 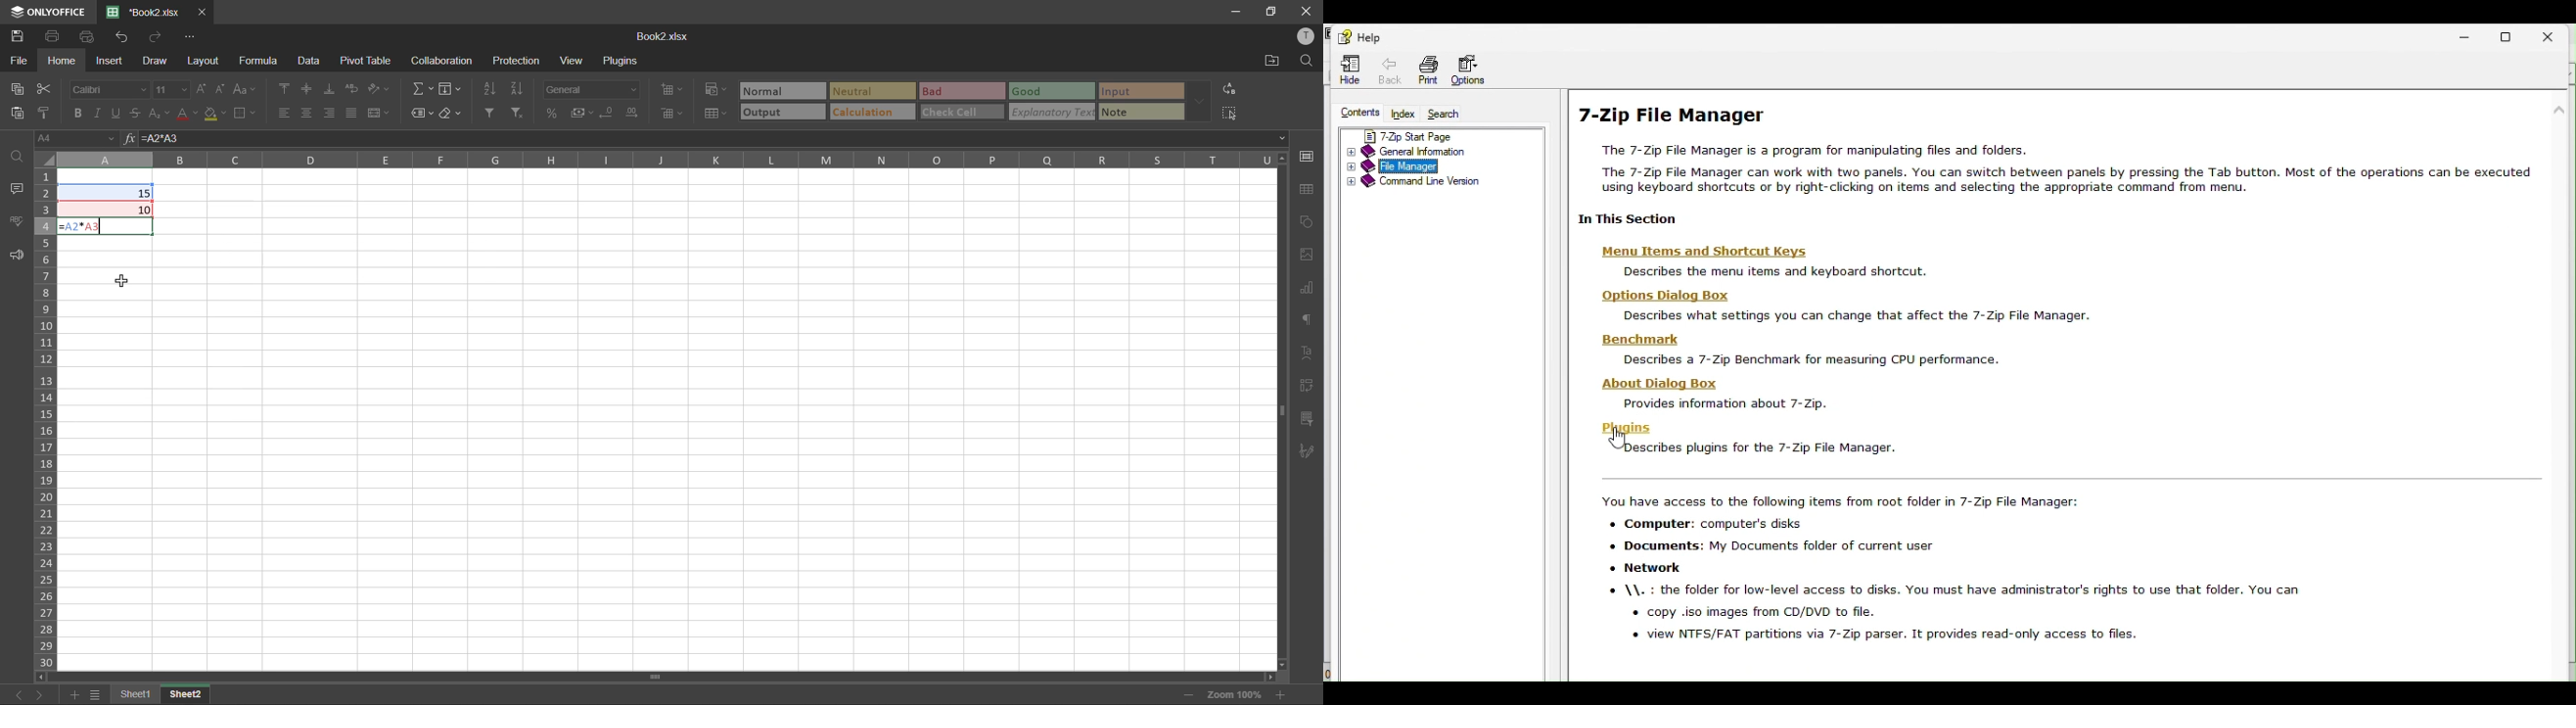 What do you see at coordinates (582, 112) in the screenshot?
I see `accounting` at bounding box center [582, 112].